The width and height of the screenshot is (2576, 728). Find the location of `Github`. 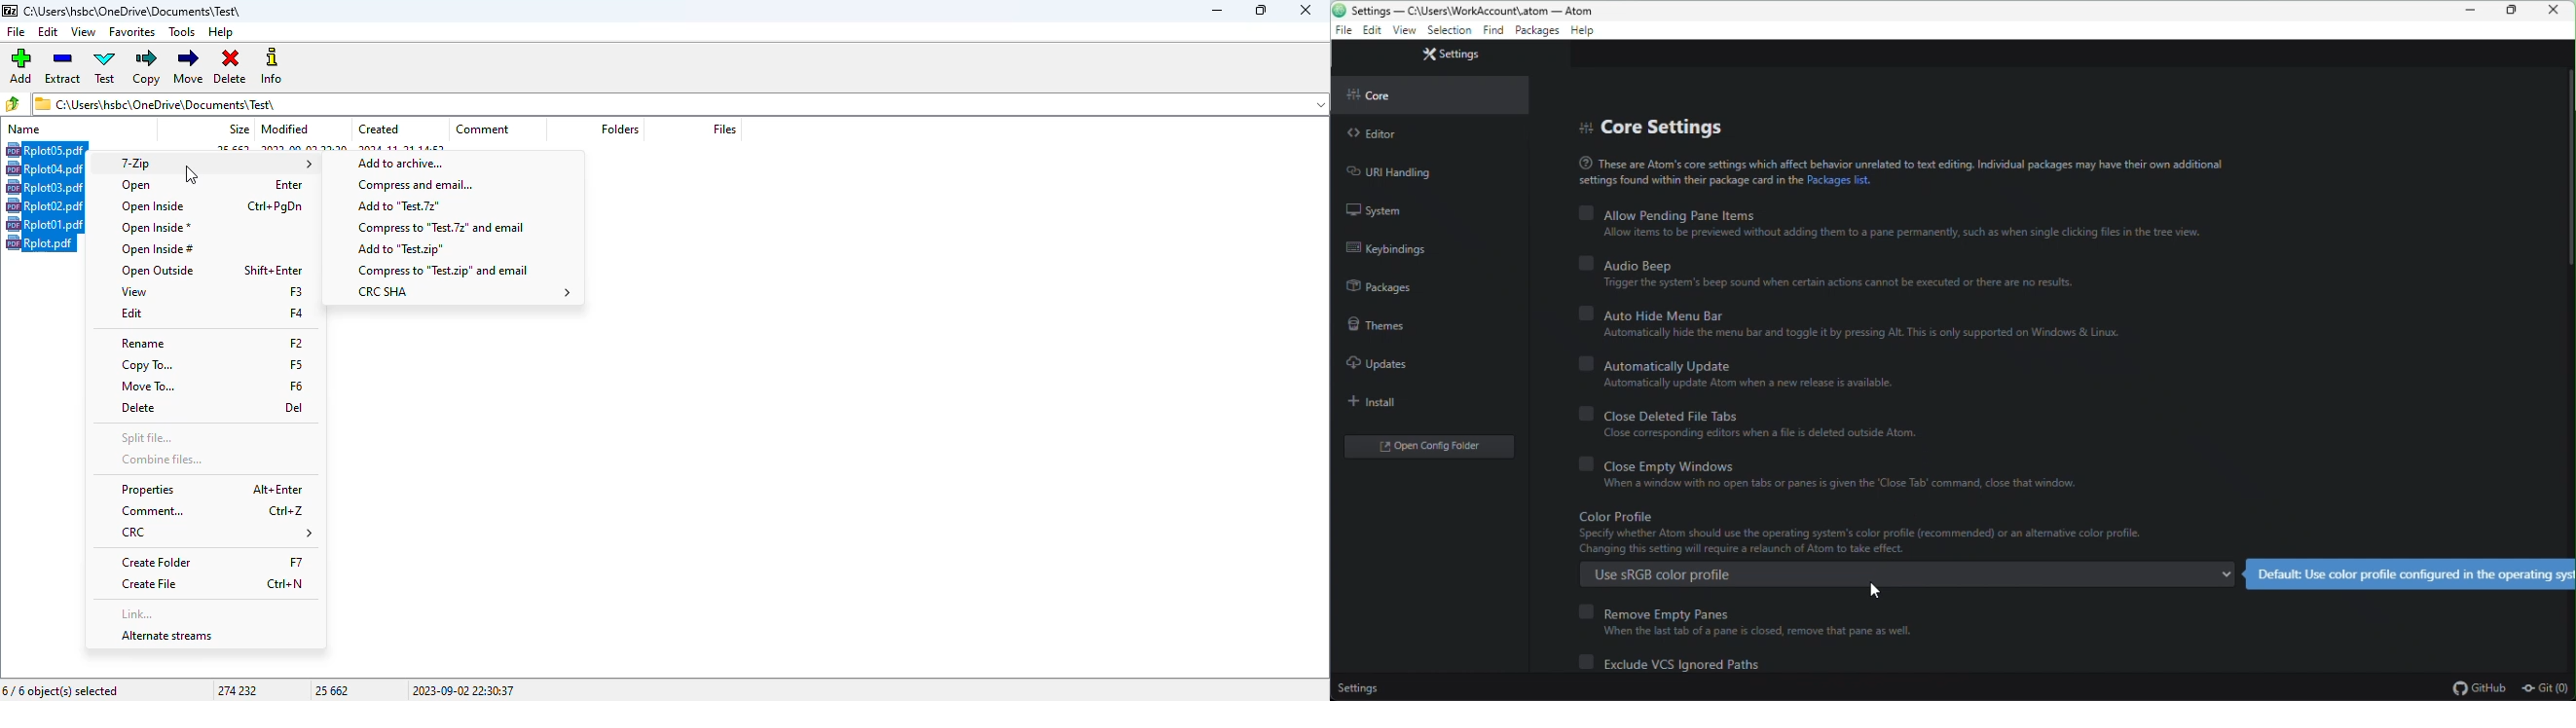

Github is located at coordinates (2478, 688).